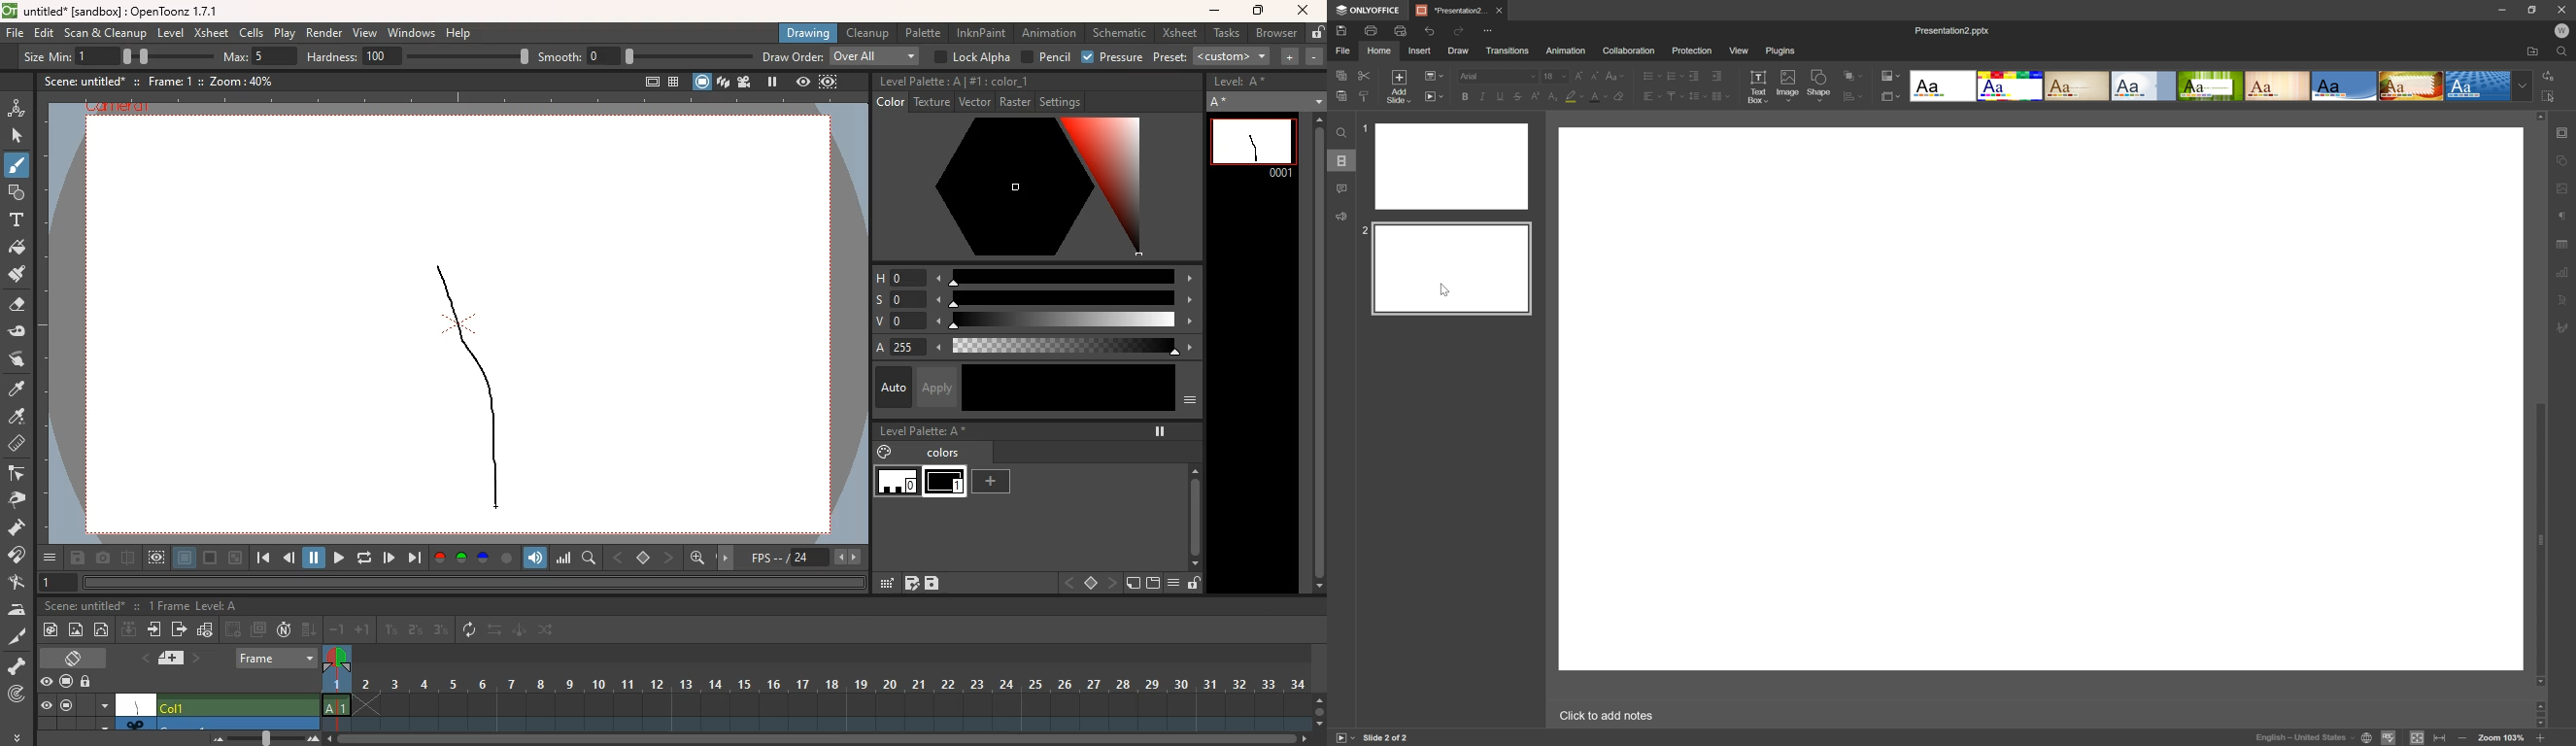 The image size is (2576, 756). Describe the element at coordinates (2040, 397) in the screenshot. I see `Blank Slide` at that location.